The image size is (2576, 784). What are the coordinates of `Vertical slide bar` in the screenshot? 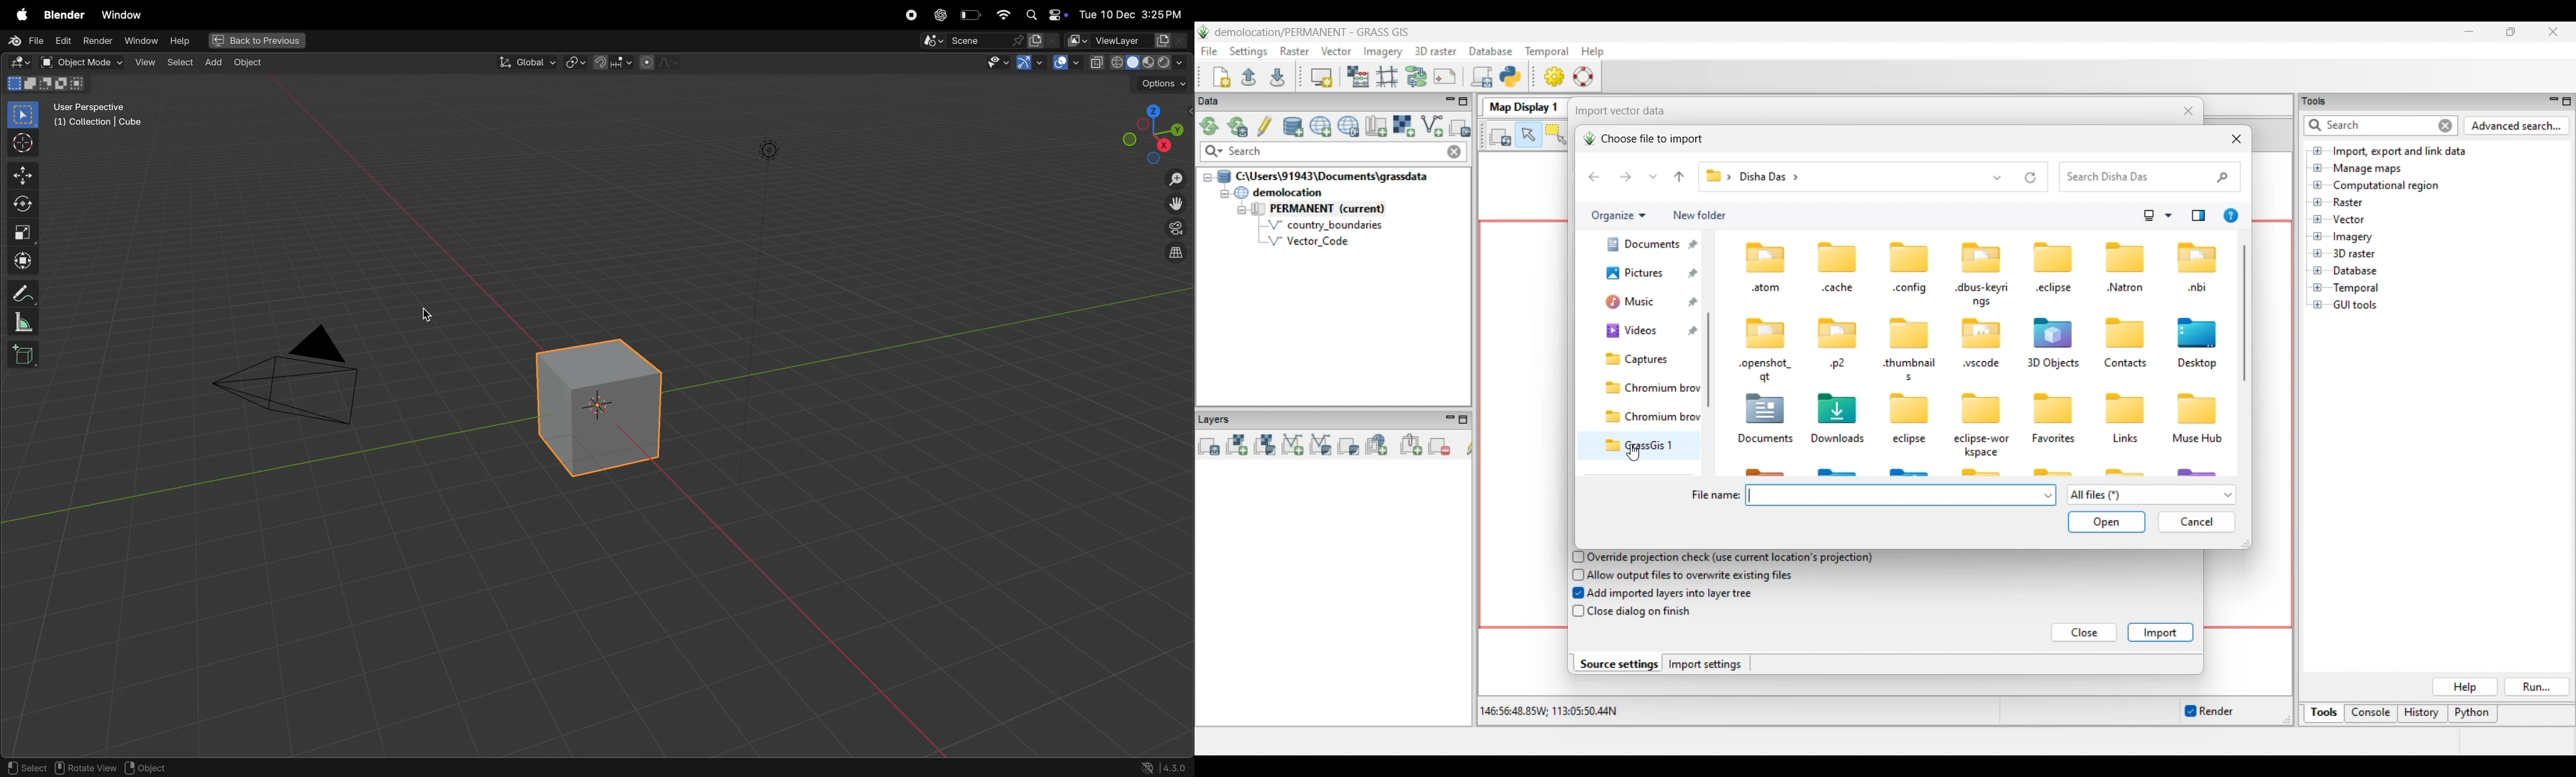 It's located at (1712, 330).